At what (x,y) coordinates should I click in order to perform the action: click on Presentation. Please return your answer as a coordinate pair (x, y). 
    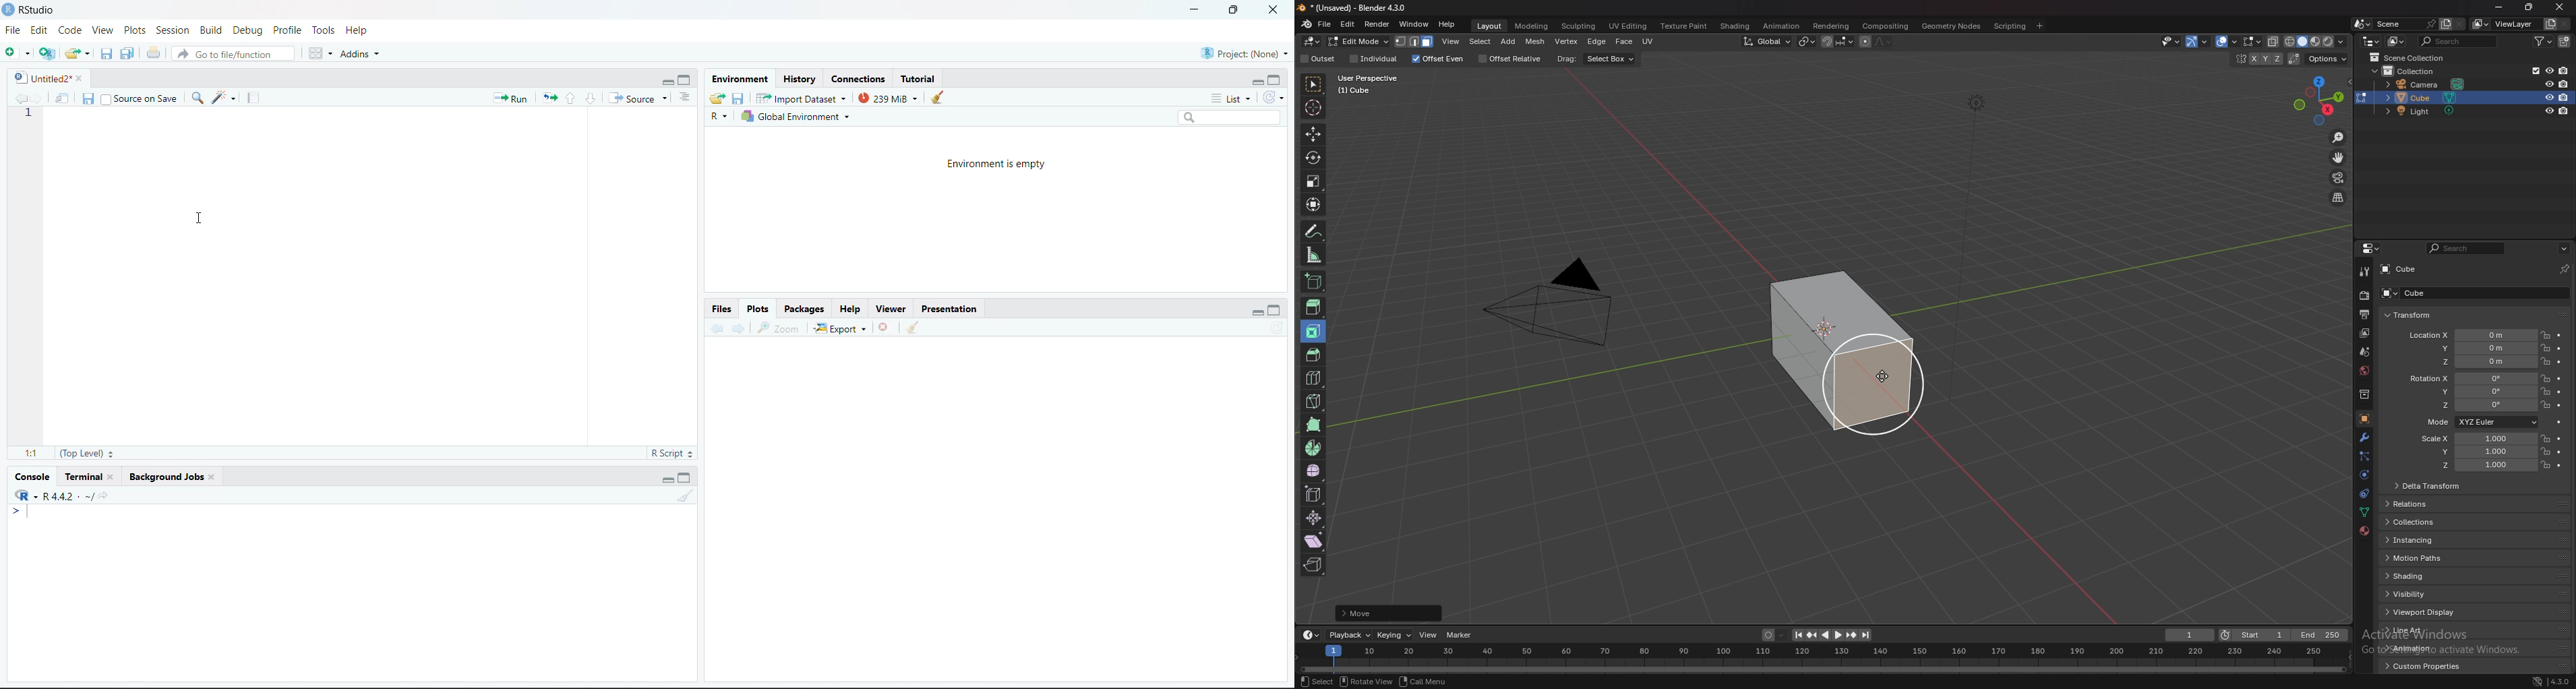
    Looking at the image, I should click on (950, 307).